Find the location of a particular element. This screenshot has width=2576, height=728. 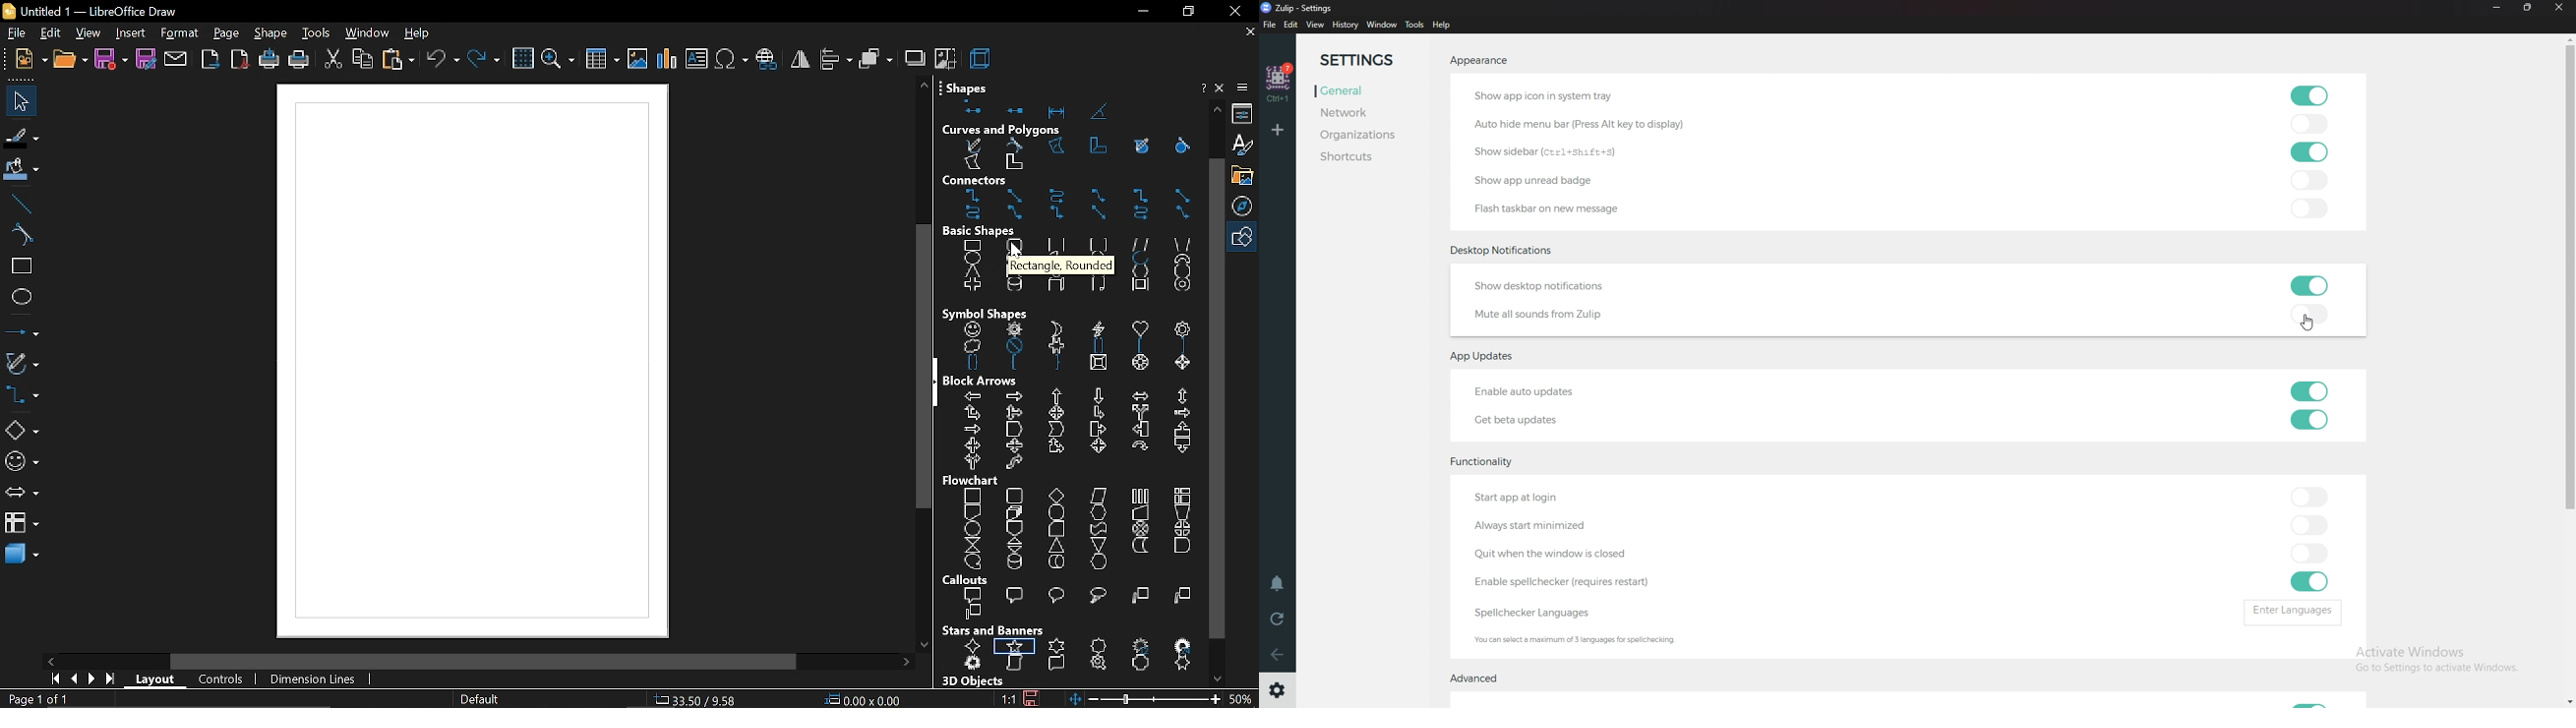

Show app unread badge is located at coordinates (1547, 178).